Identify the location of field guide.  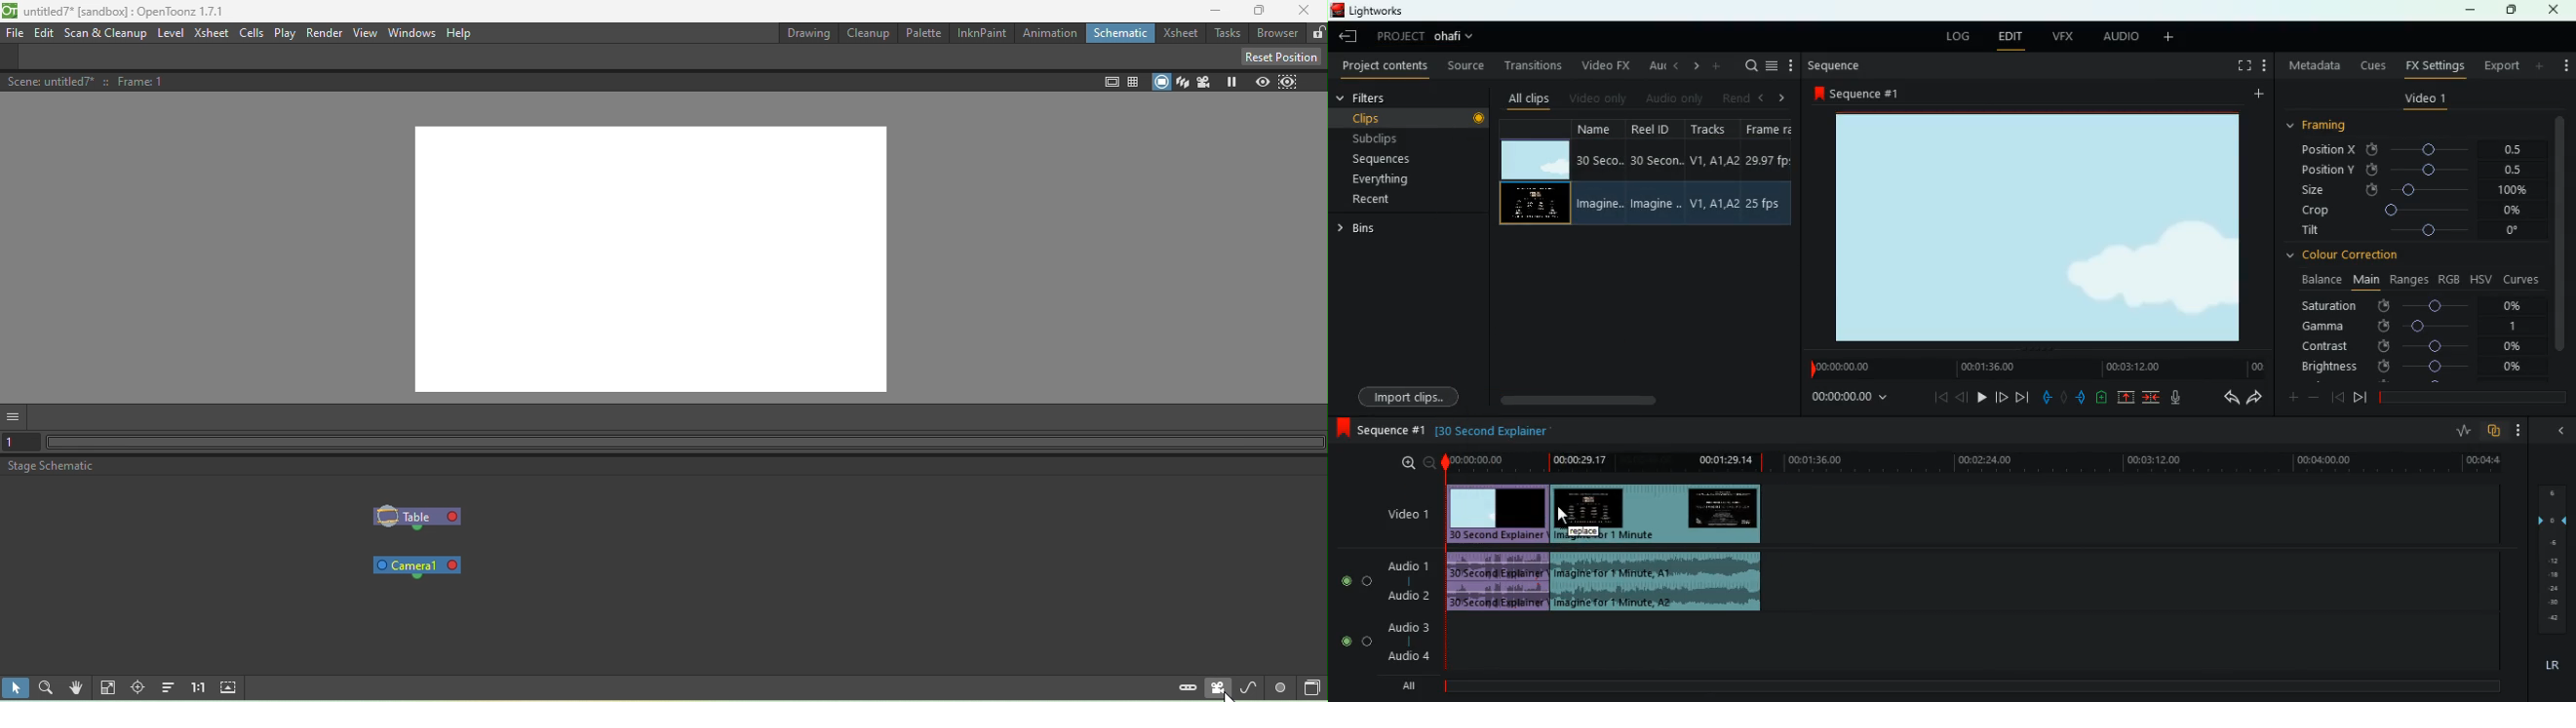
(1132, 83).